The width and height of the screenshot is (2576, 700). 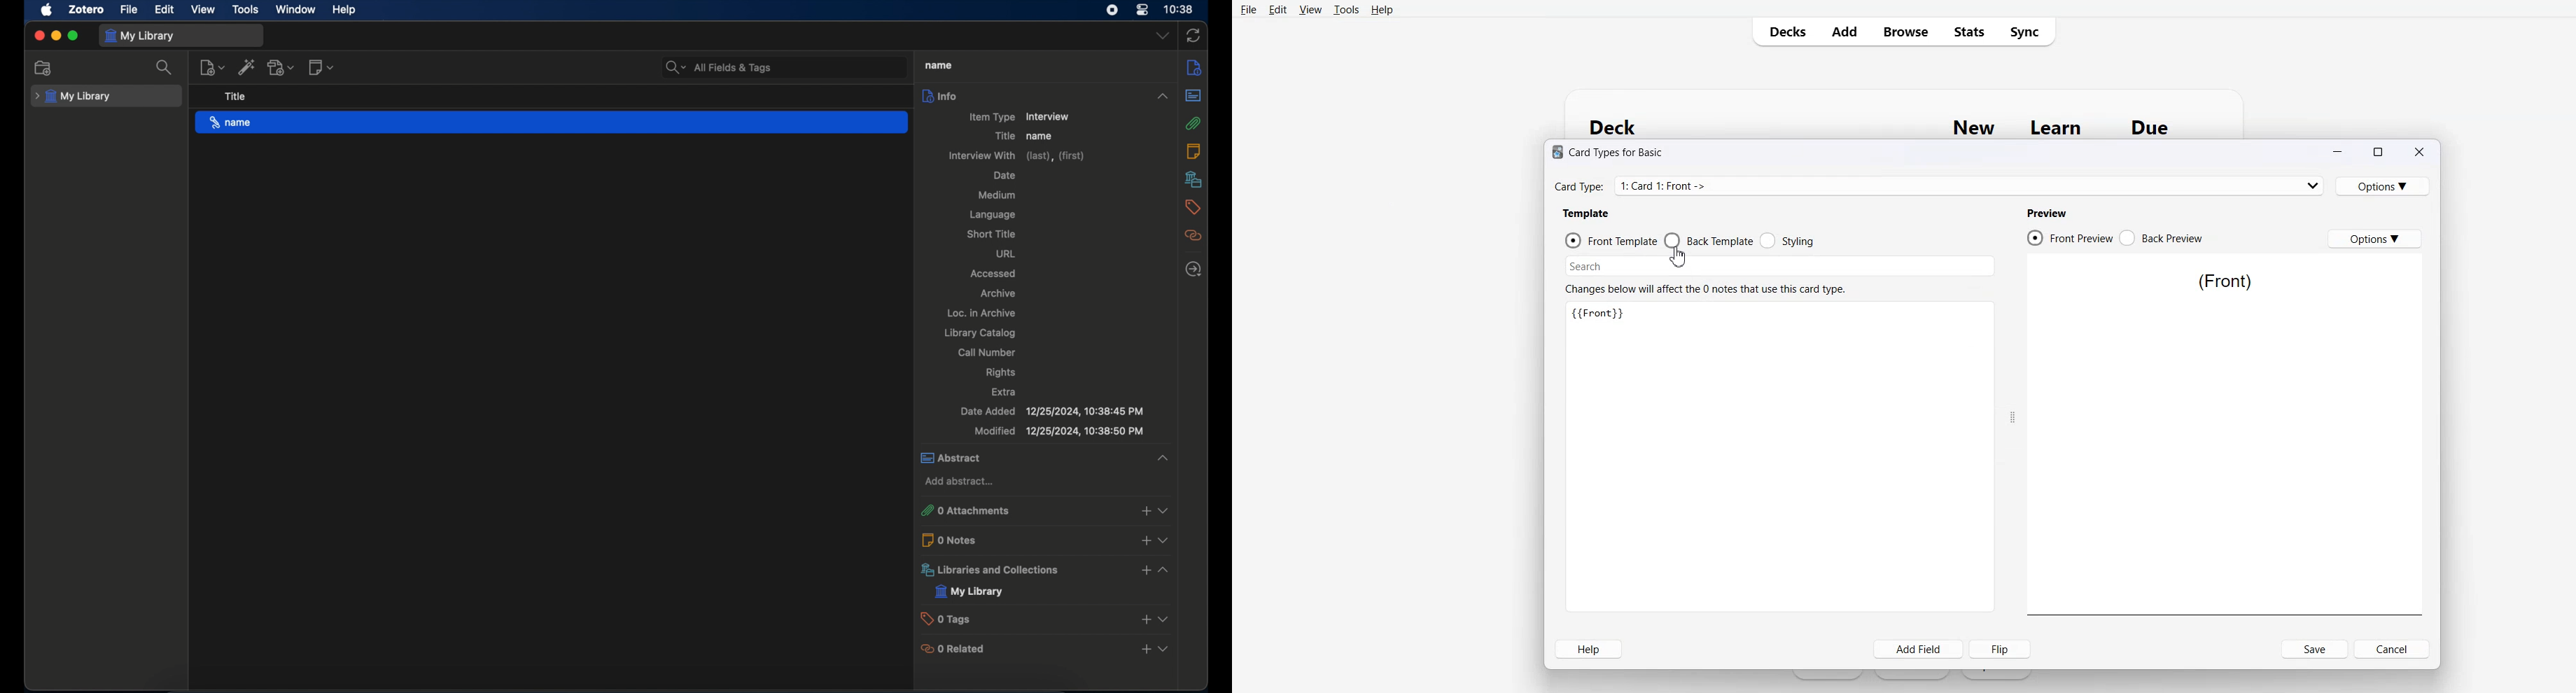 What do you see at coordinates (164, 67) in the screenshot?
I see `search` at bounding box center [164, 67].